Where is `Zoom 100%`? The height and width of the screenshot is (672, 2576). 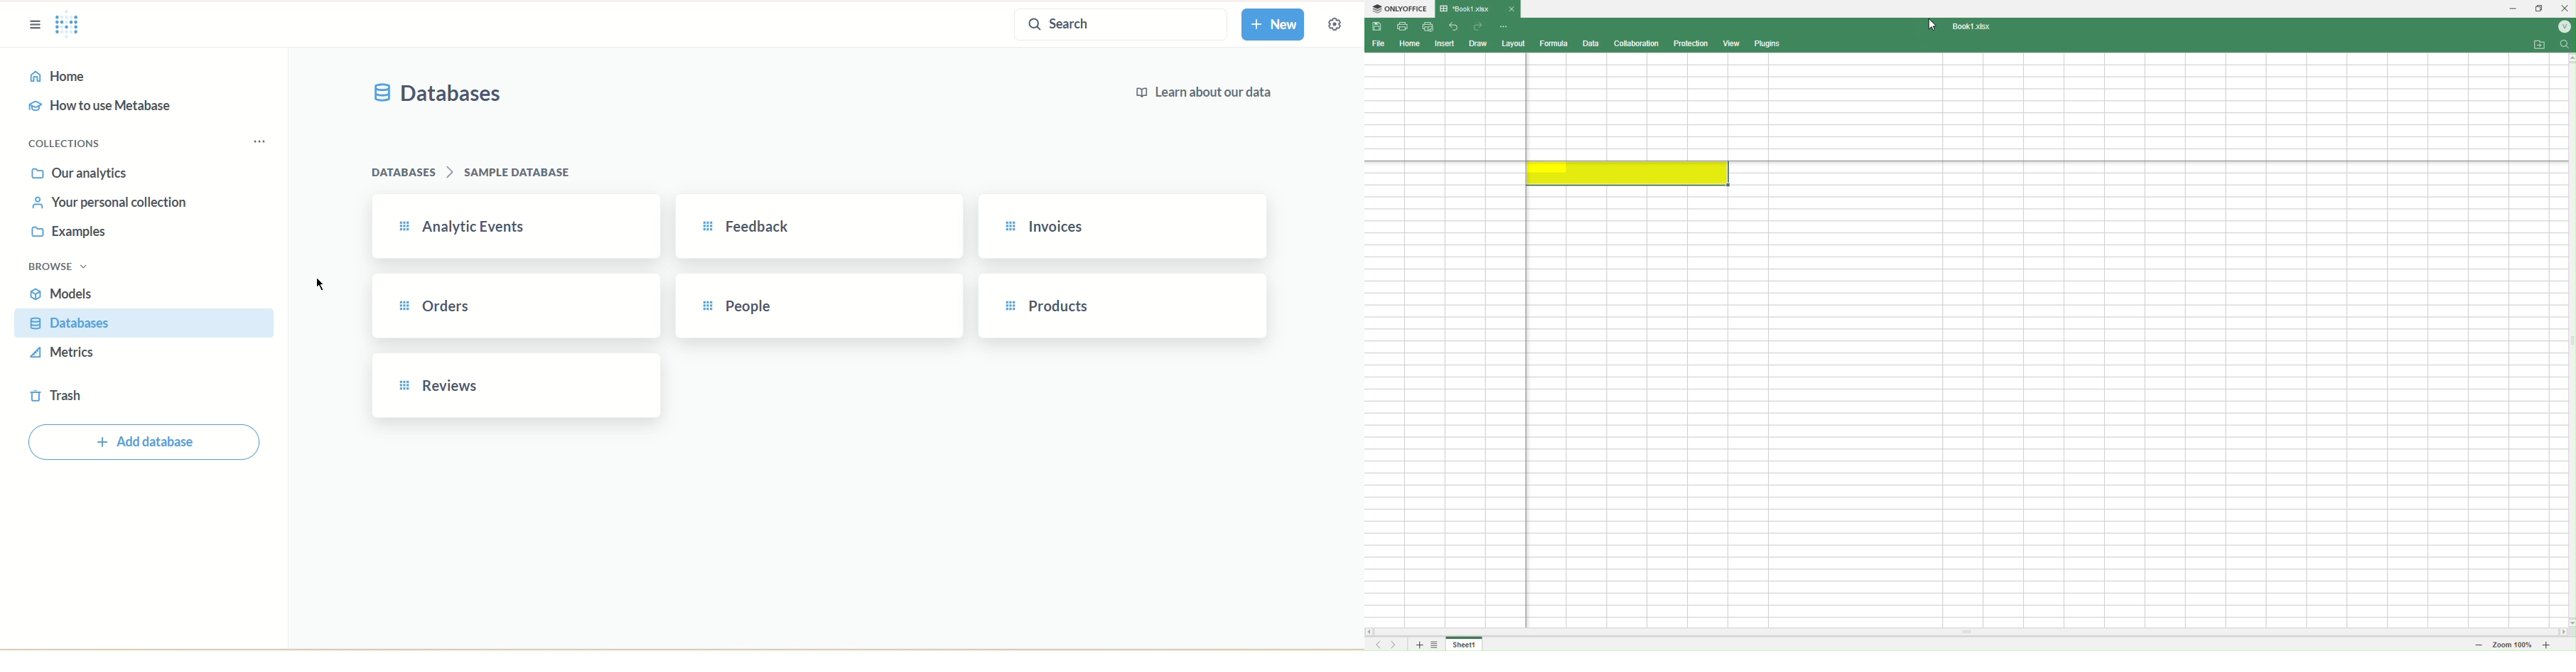 Zoom 100% is located at coordinates (2513, 646).